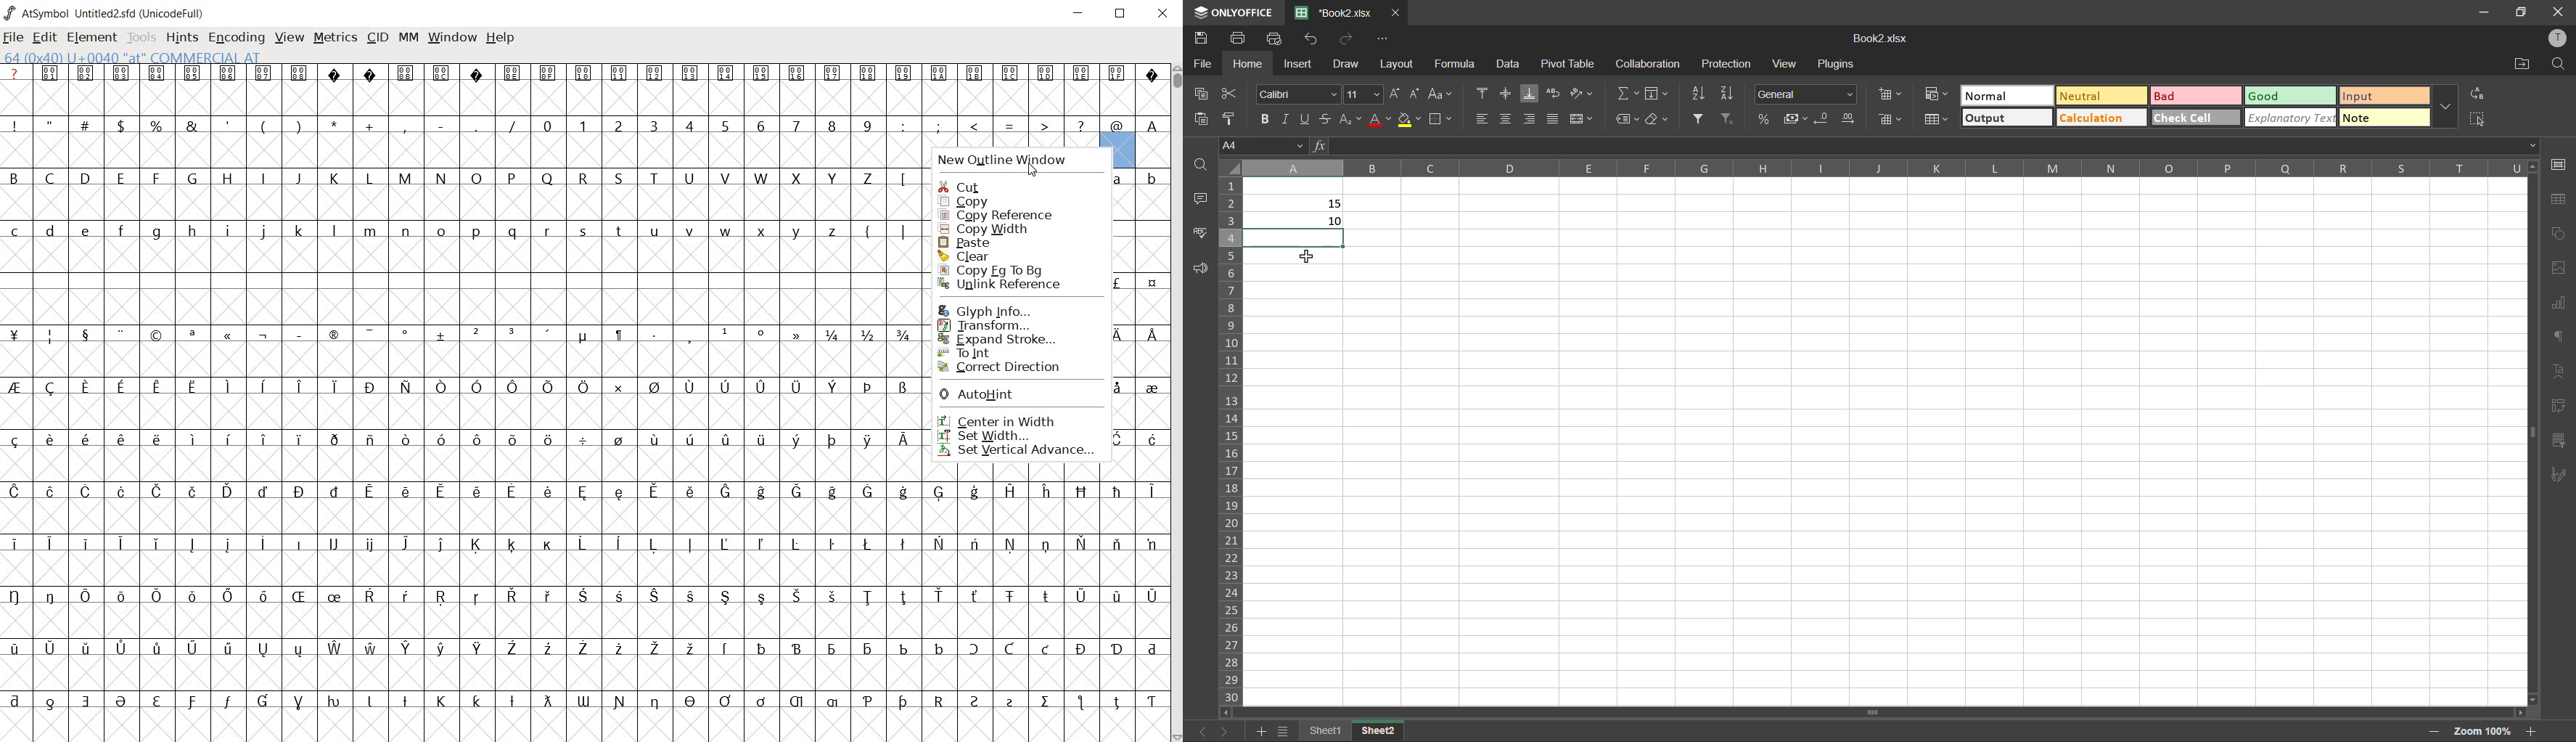  What do you see at coordinates (2560, 443) in the screenshot?
I see `slicer` at bounding box center [2560, 443].